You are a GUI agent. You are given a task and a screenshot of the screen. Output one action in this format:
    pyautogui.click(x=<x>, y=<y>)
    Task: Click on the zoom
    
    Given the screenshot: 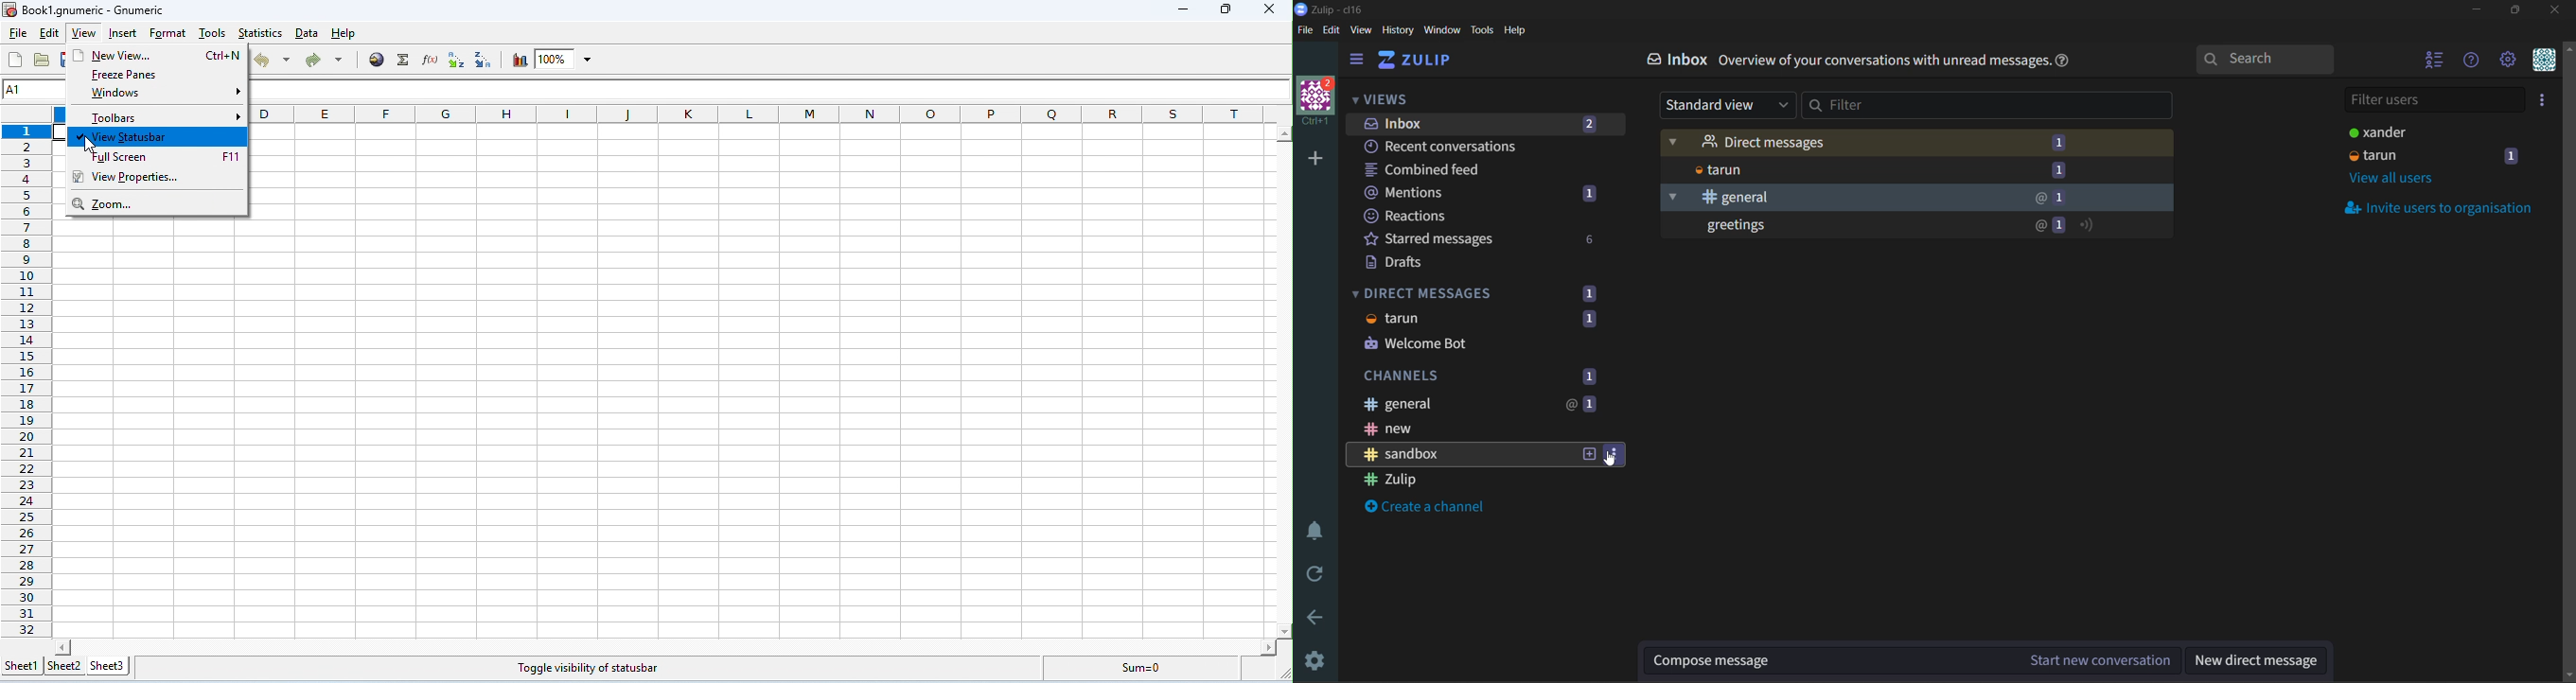 What is the action you would take?
    pyautogui.click(x=132, y=205)
    